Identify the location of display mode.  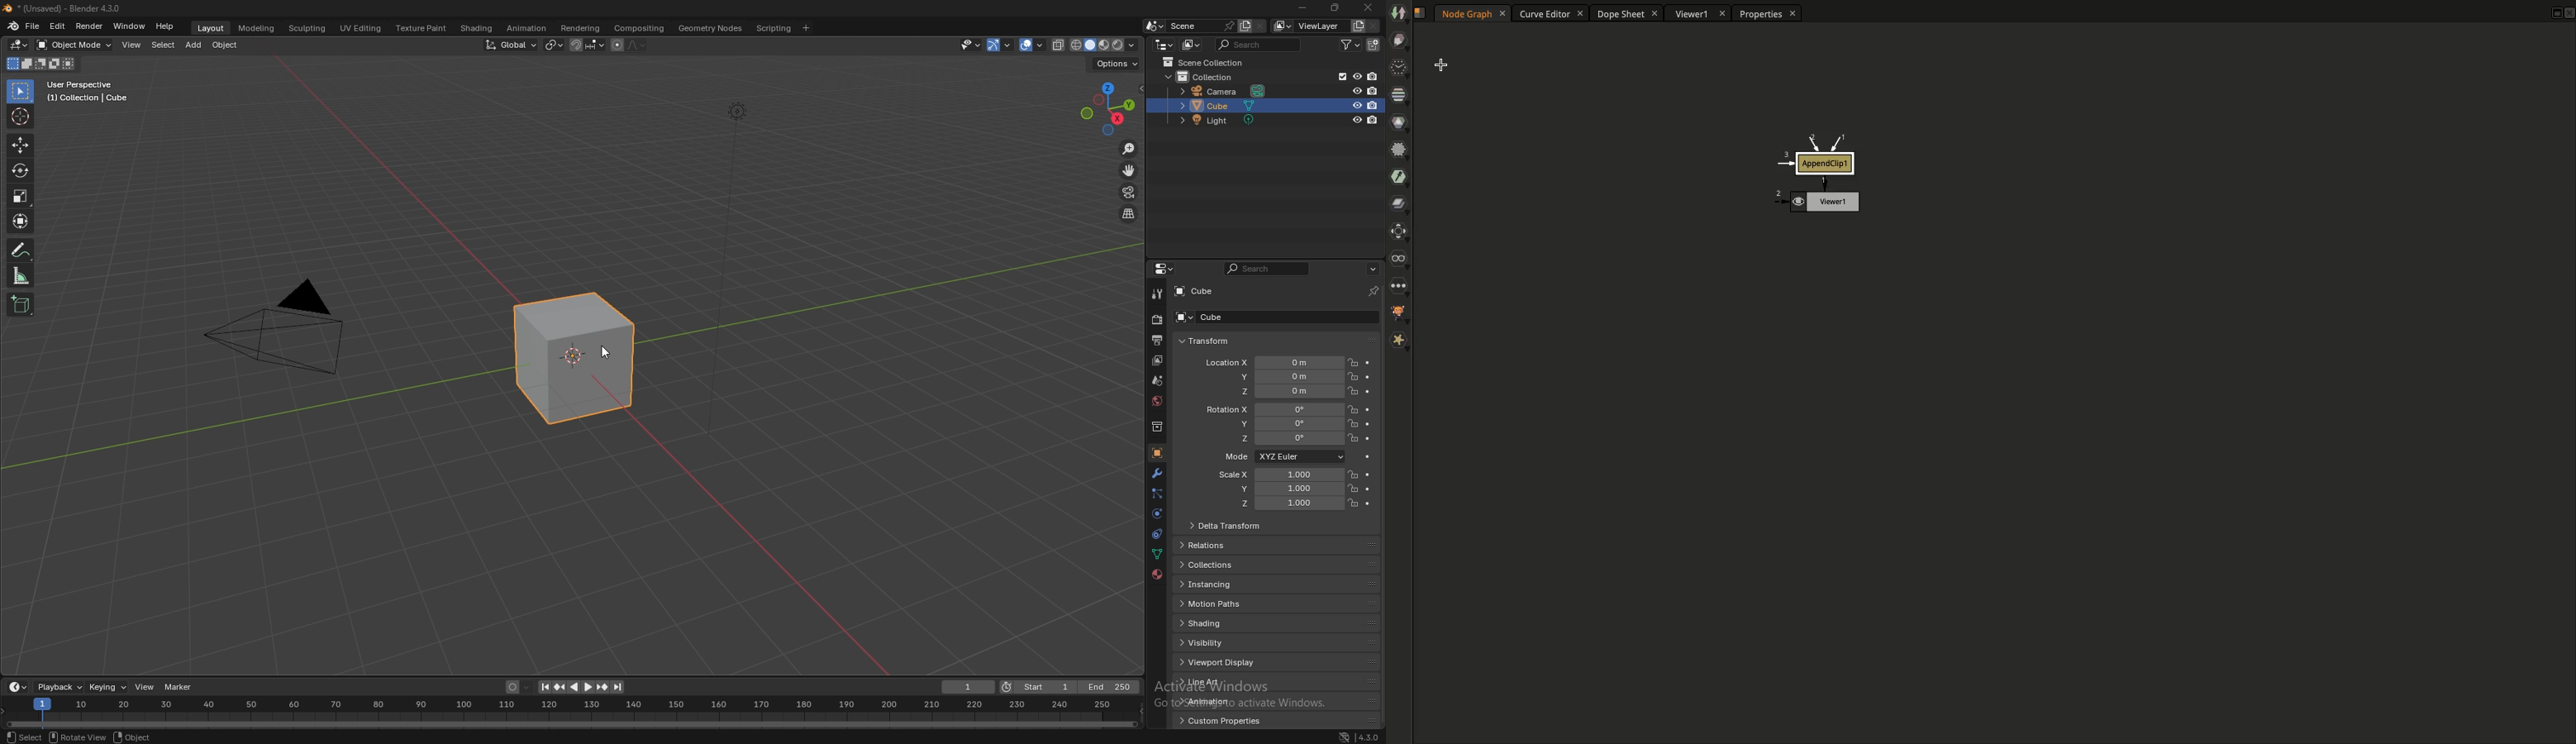
(1192, 45).